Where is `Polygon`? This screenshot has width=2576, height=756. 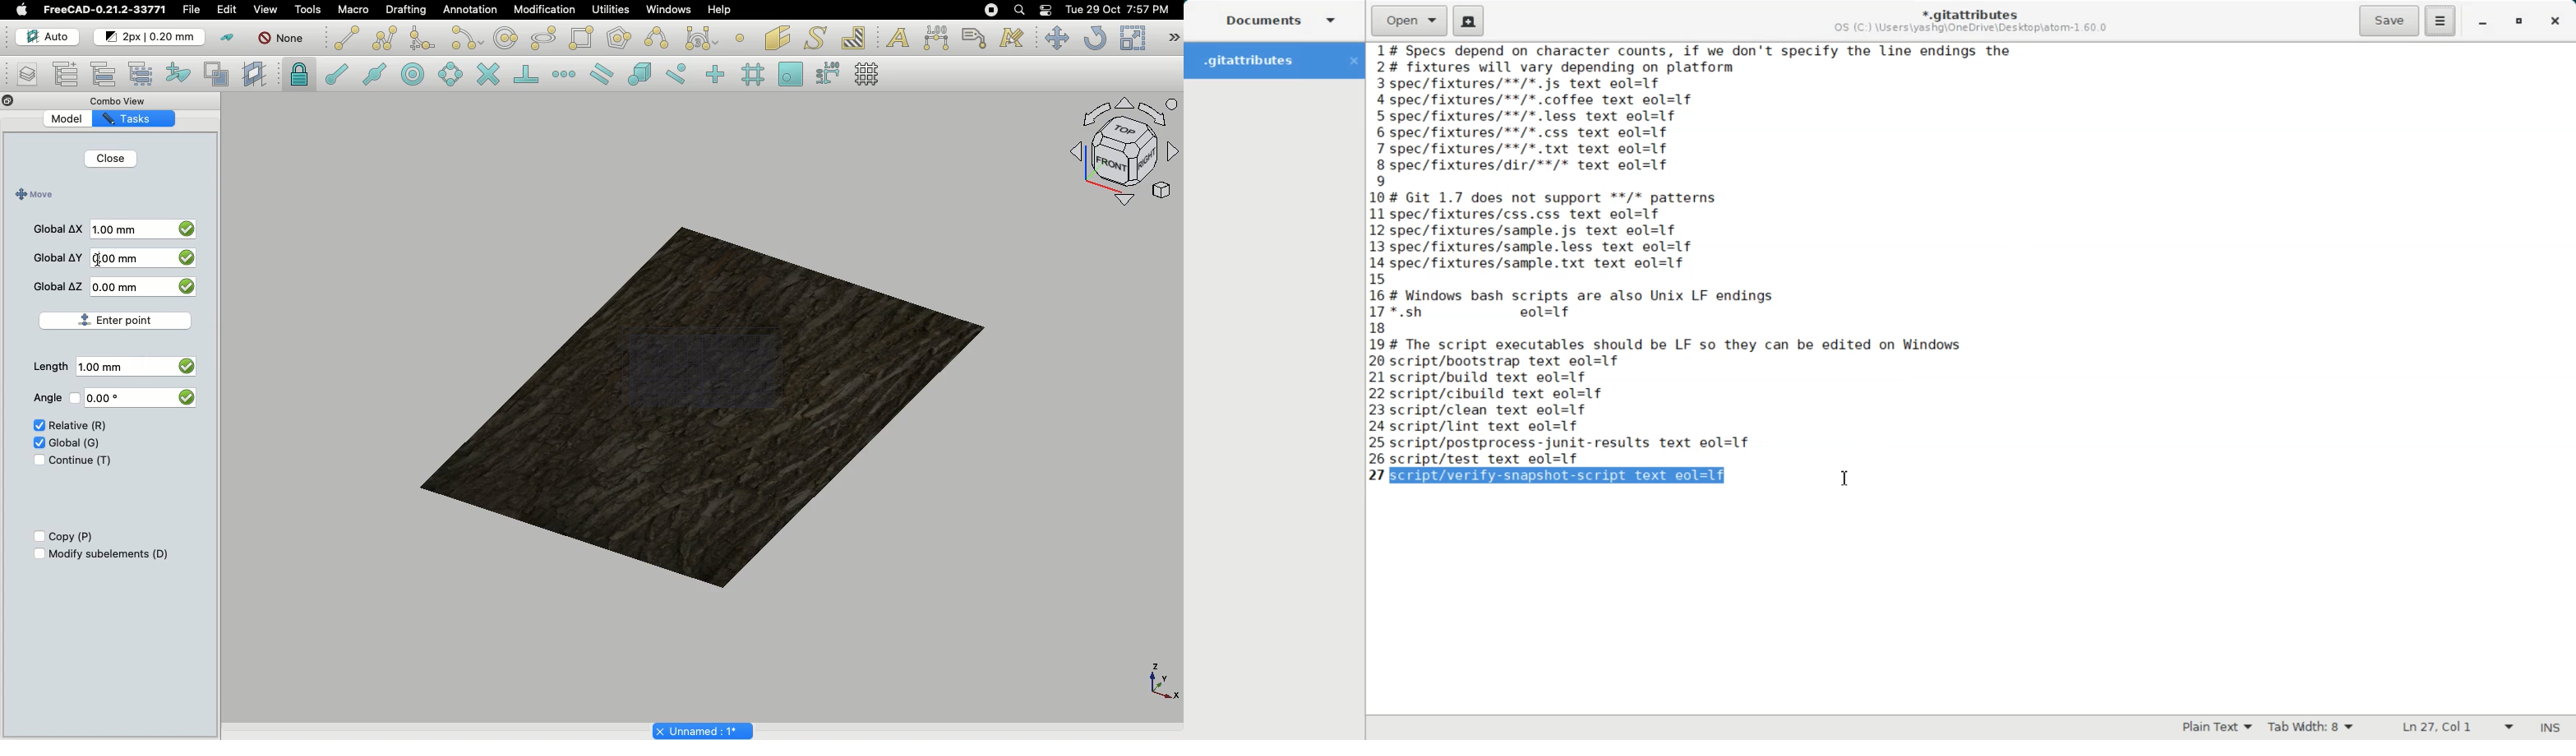 Polygon is located at coordinates (621, 40).